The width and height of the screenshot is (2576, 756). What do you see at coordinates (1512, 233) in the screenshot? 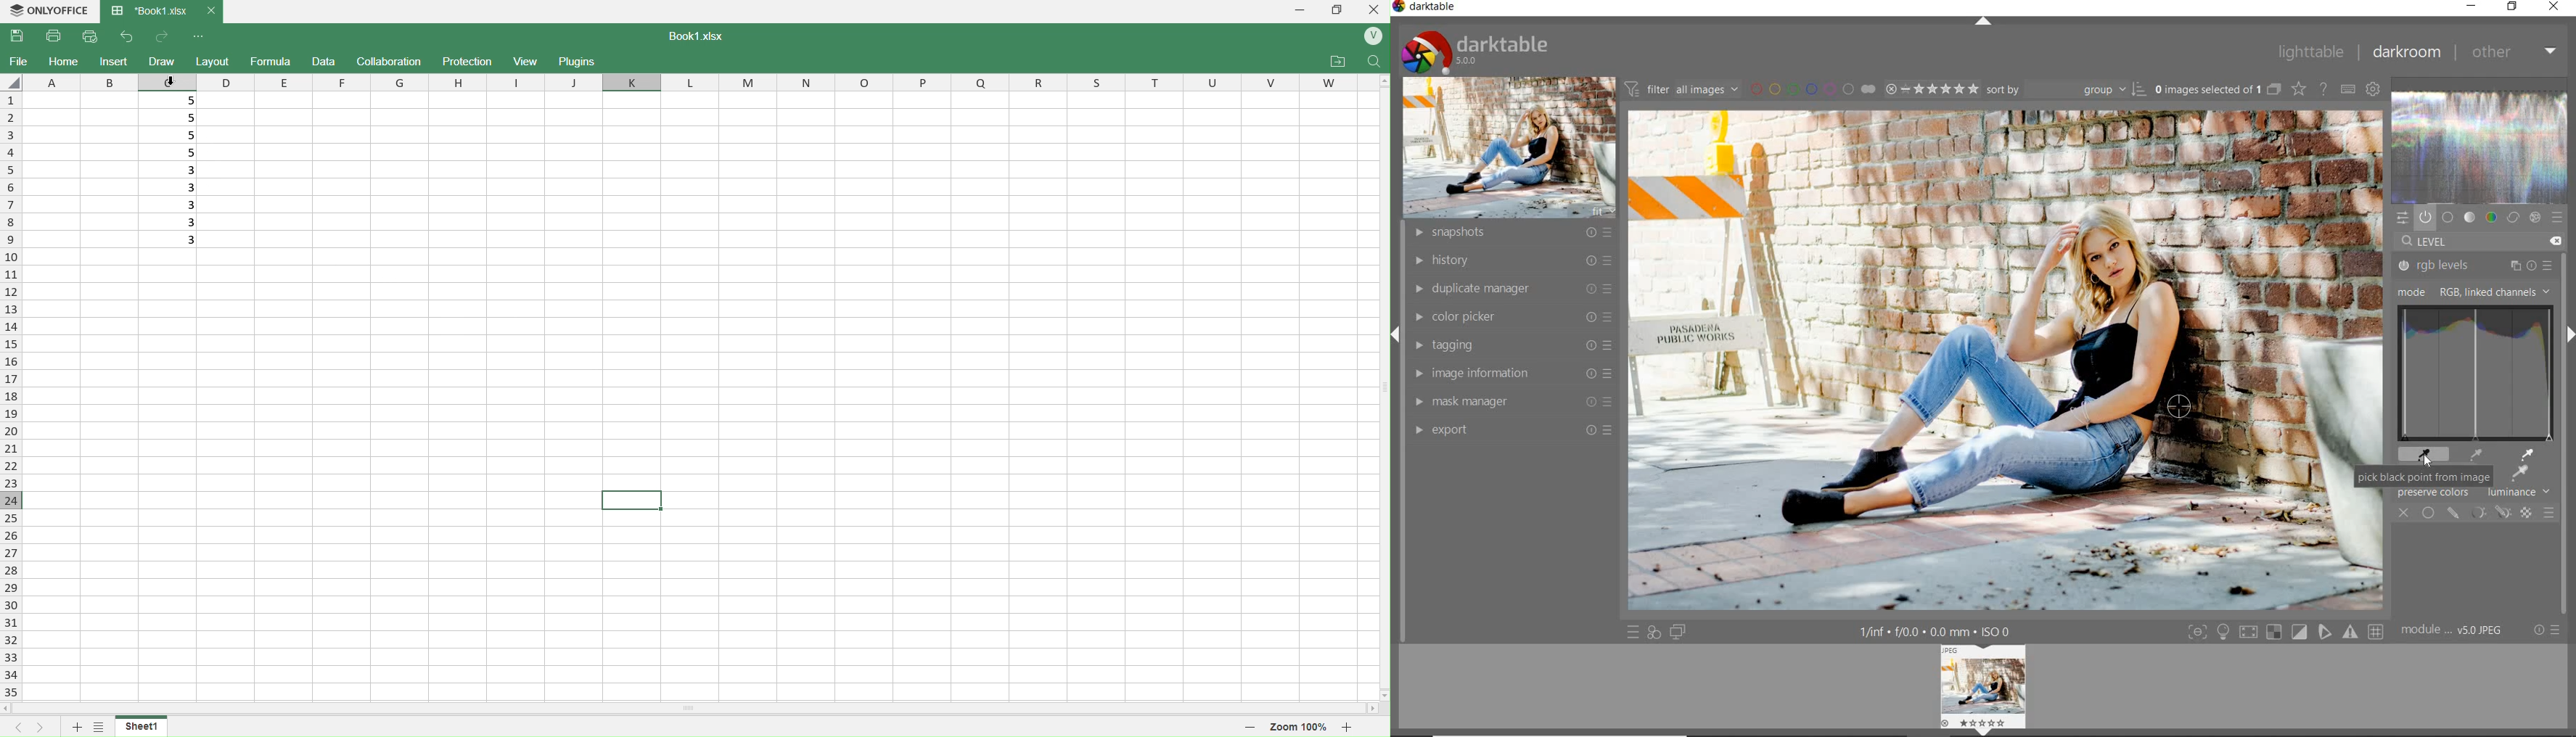
I see `snapshots` at bounding box center [1512, 233].